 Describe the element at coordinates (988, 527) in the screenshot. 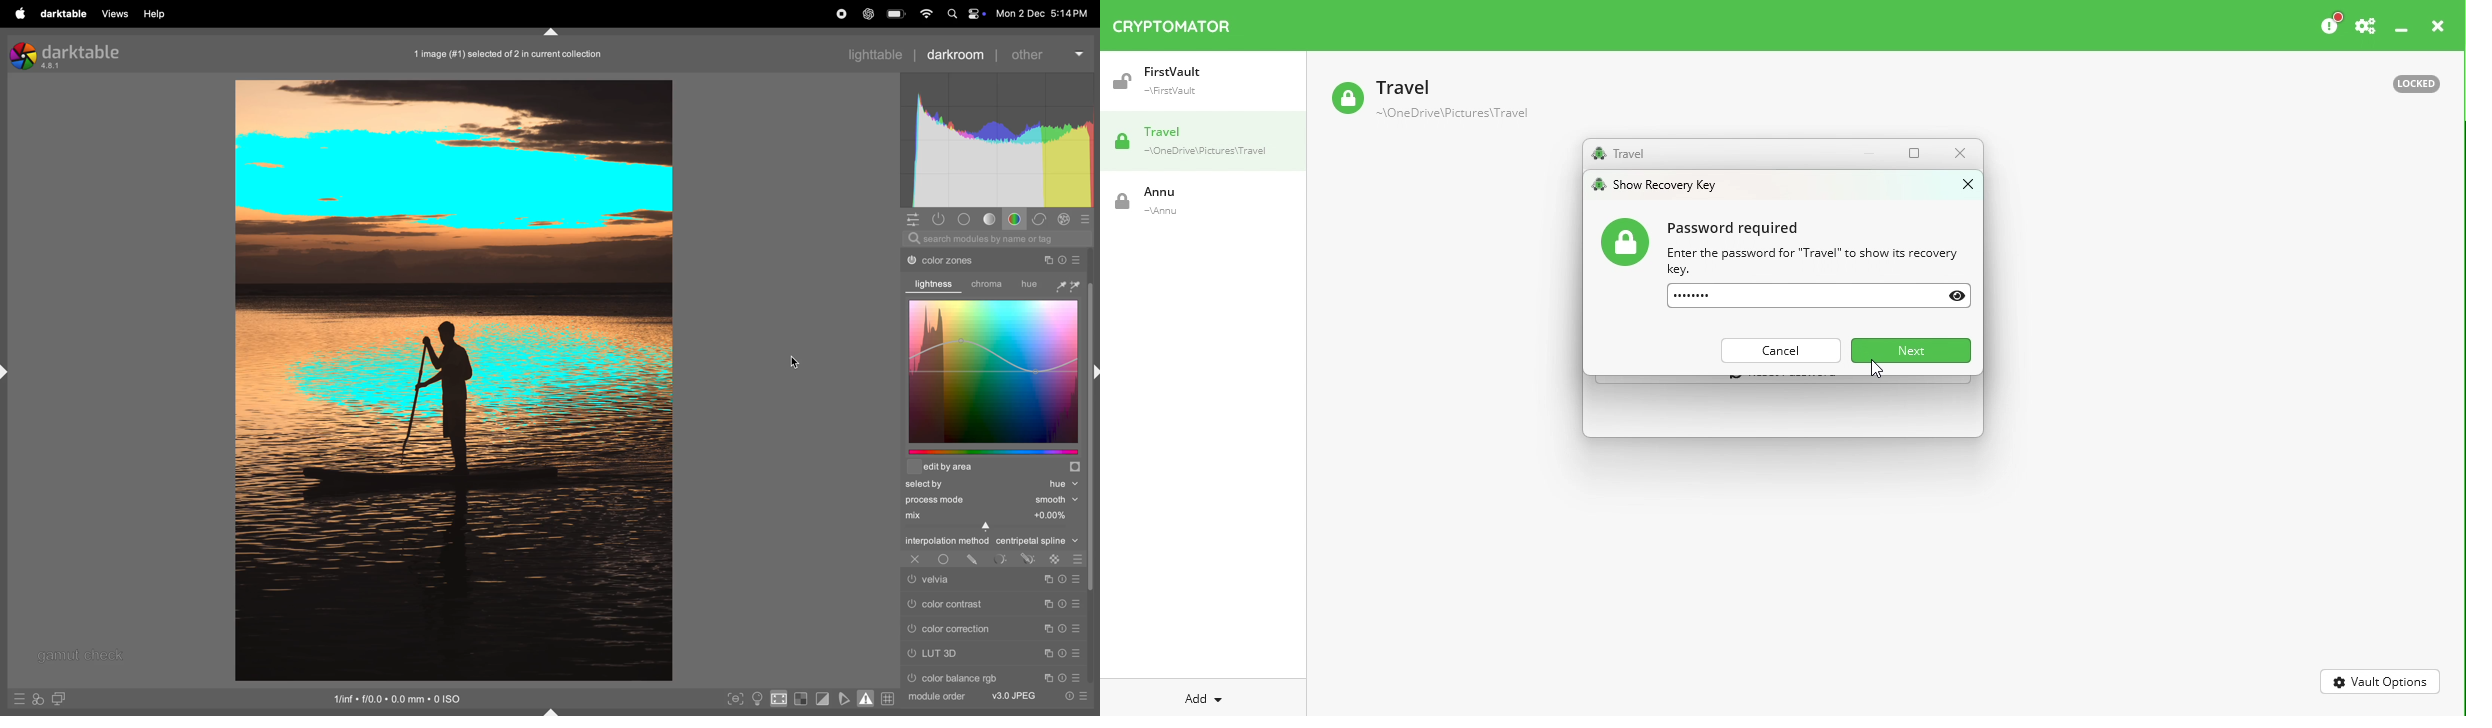

I see `Cursor` at that location.